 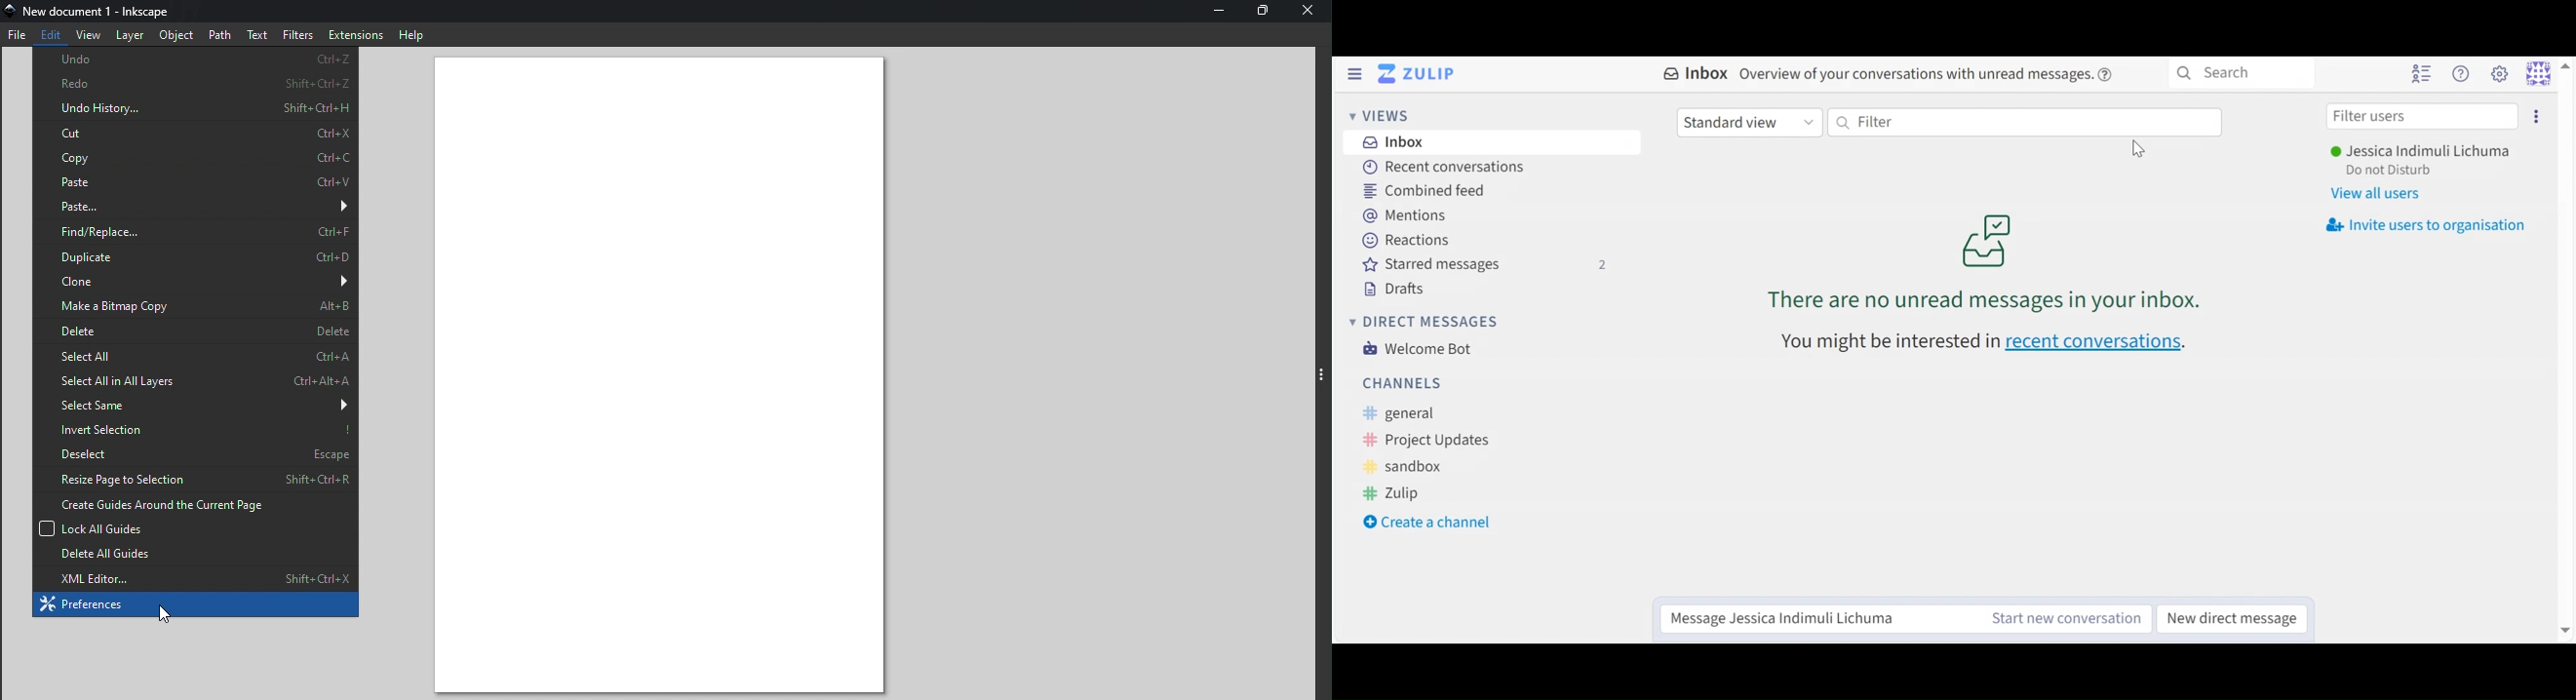 What do you see at coordinates (1354, 74) in the screenshot?
I see `Hide Status` at bounding box center [1354, 74].